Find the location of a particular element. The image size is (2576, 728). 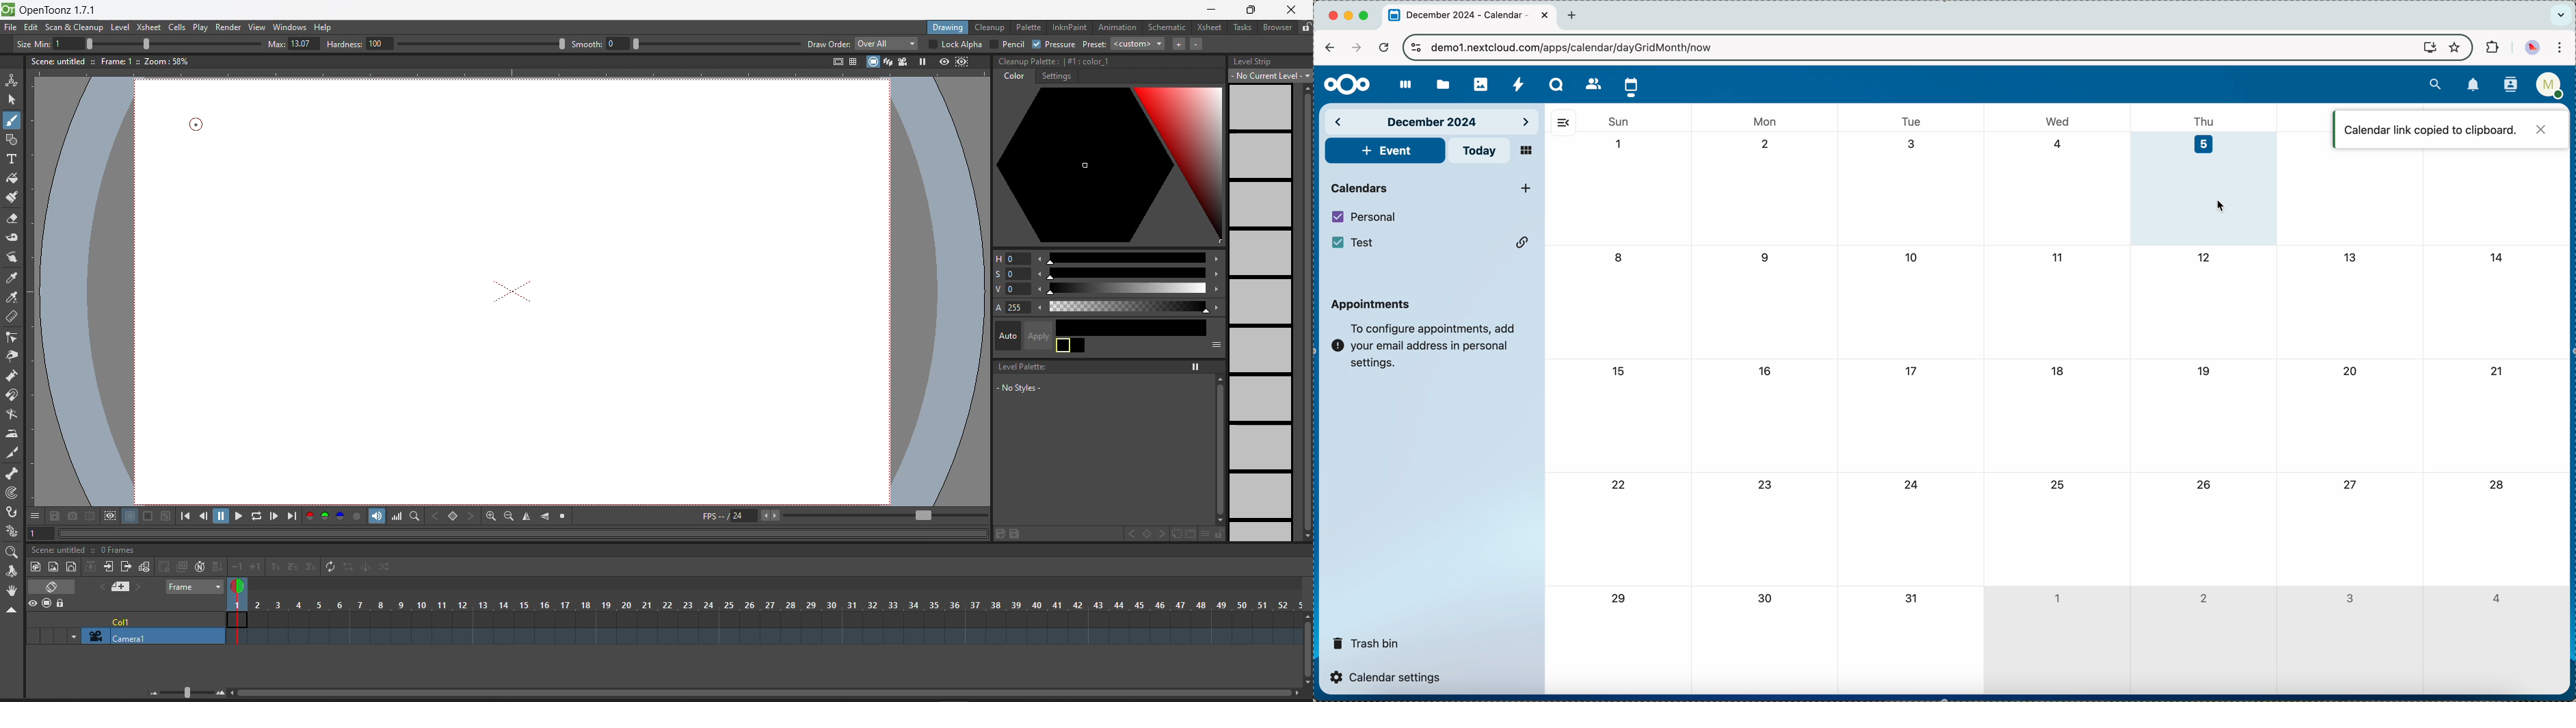

mosaic view is located at coordinates (1527, 152).